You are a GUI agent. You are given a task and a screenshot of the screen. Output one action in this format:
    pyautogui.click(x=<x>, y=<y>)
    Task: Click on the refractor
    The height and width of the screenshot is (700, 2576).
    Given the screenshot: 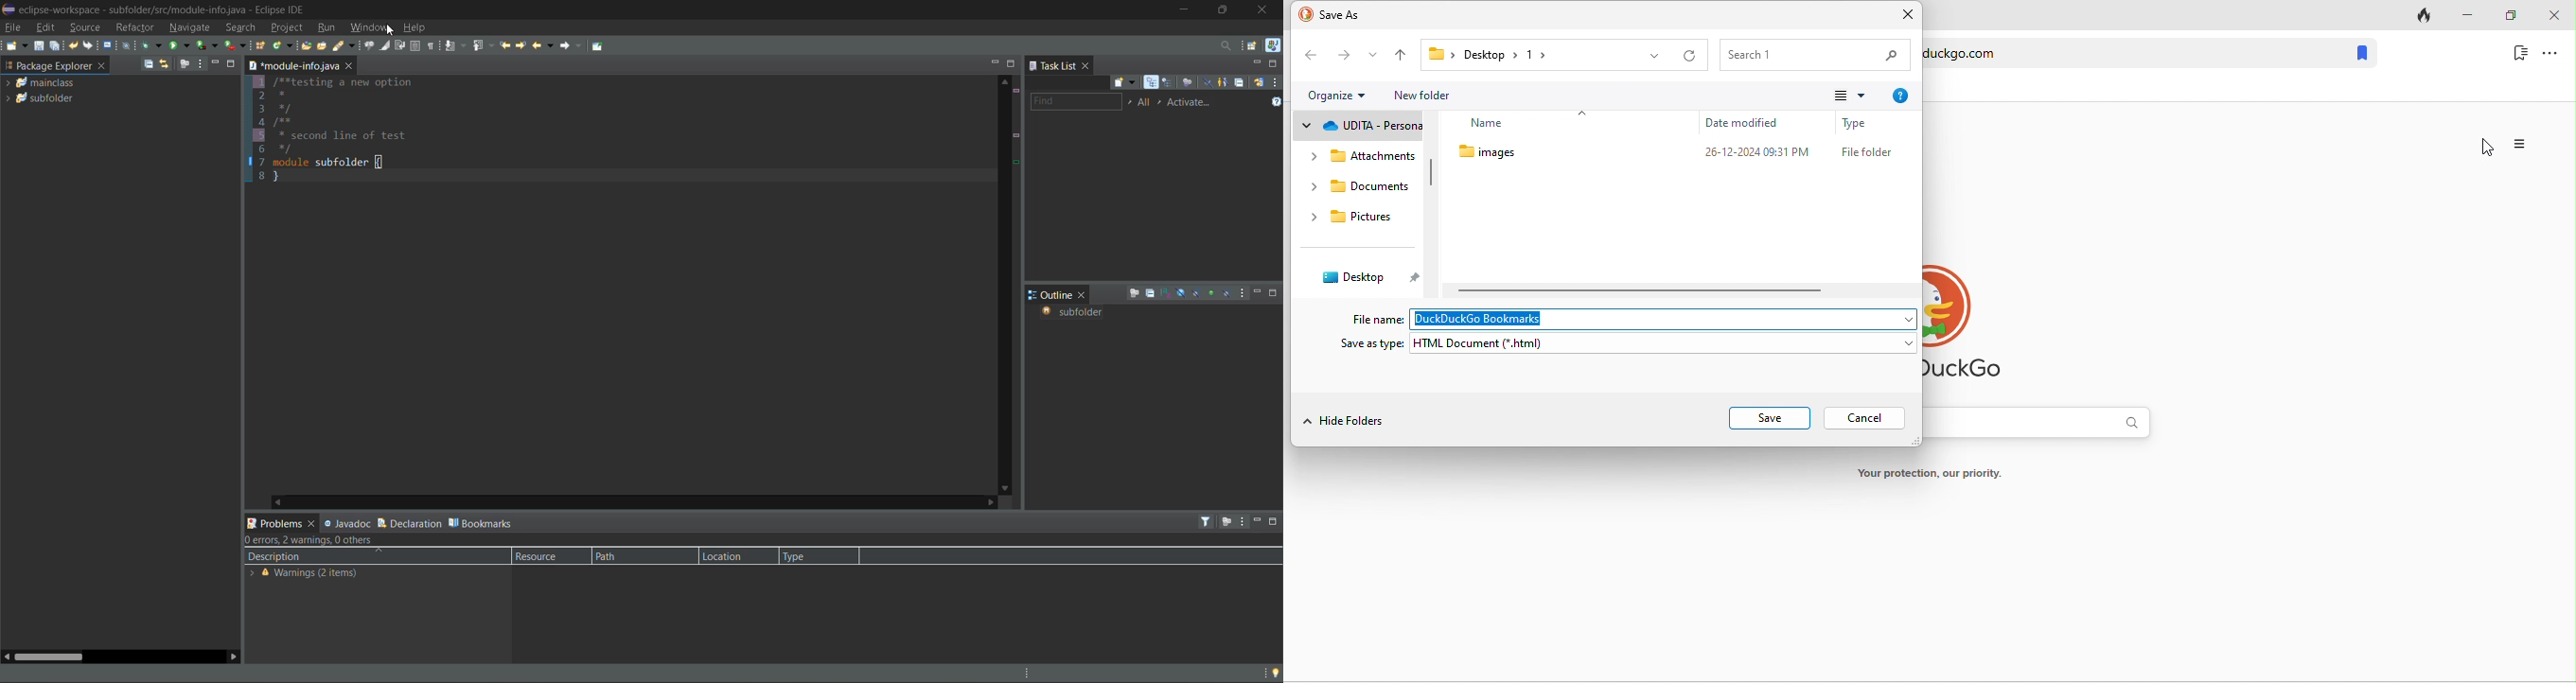 What is the action you would take?
    pyautogui.click(x=136, y=28)
    